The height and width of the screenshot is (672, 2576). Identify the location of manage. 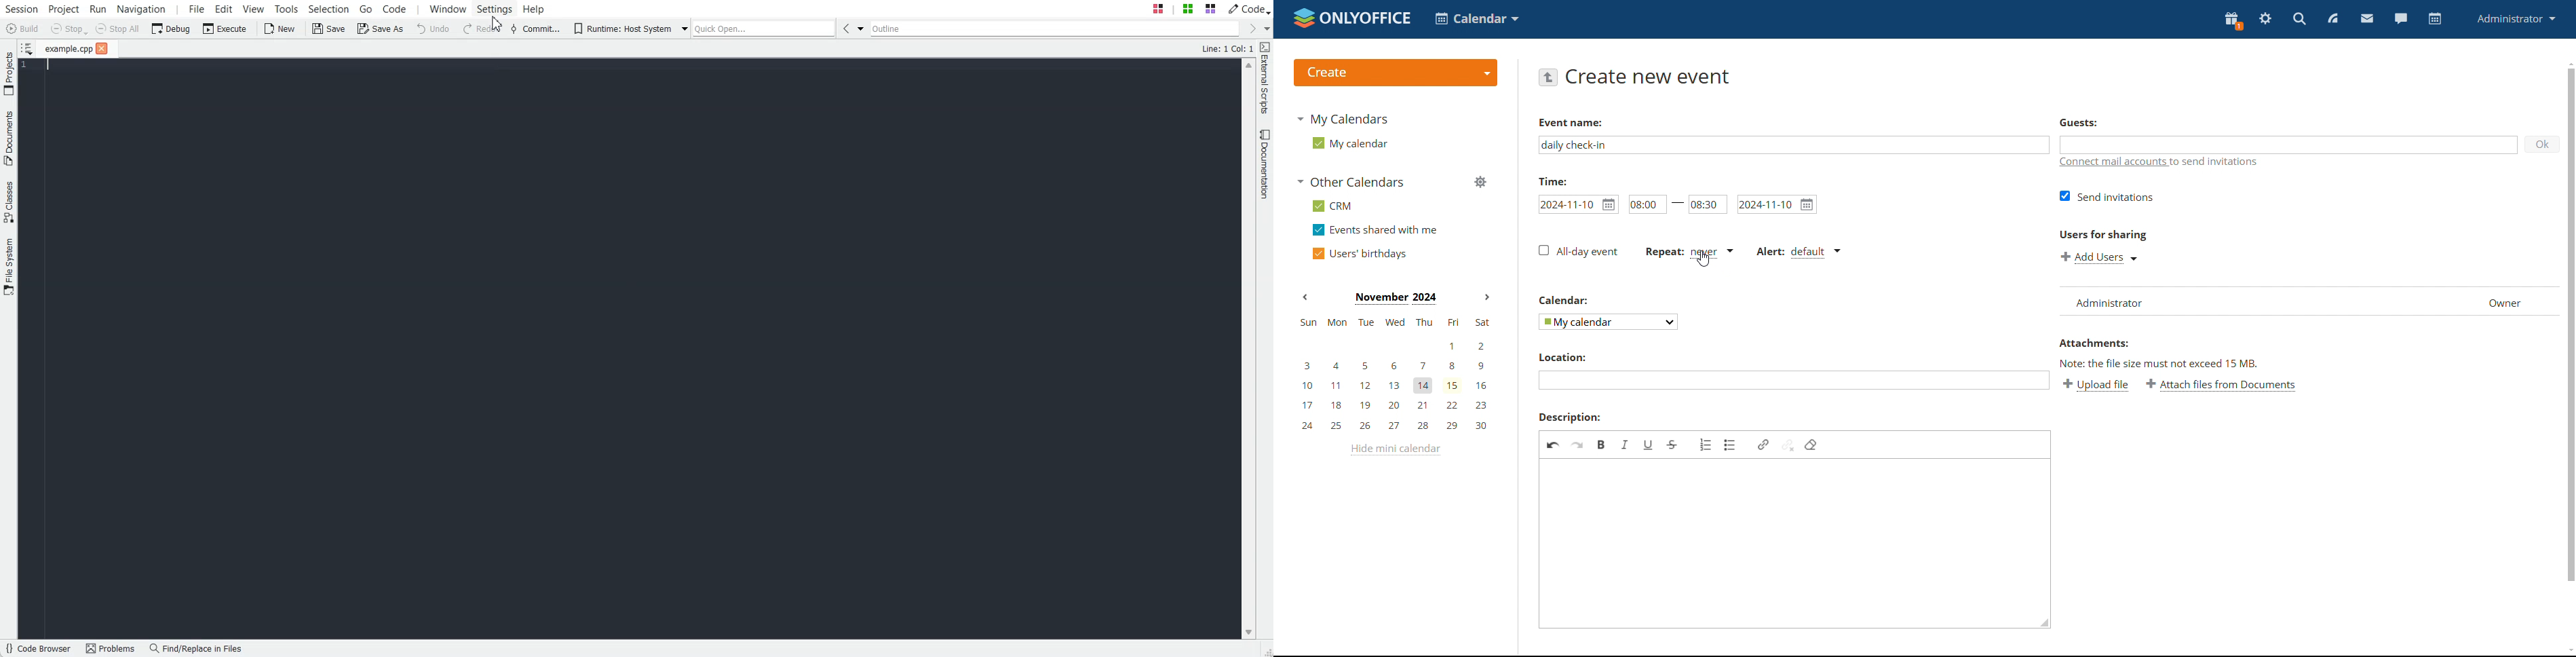
(1480, 182).